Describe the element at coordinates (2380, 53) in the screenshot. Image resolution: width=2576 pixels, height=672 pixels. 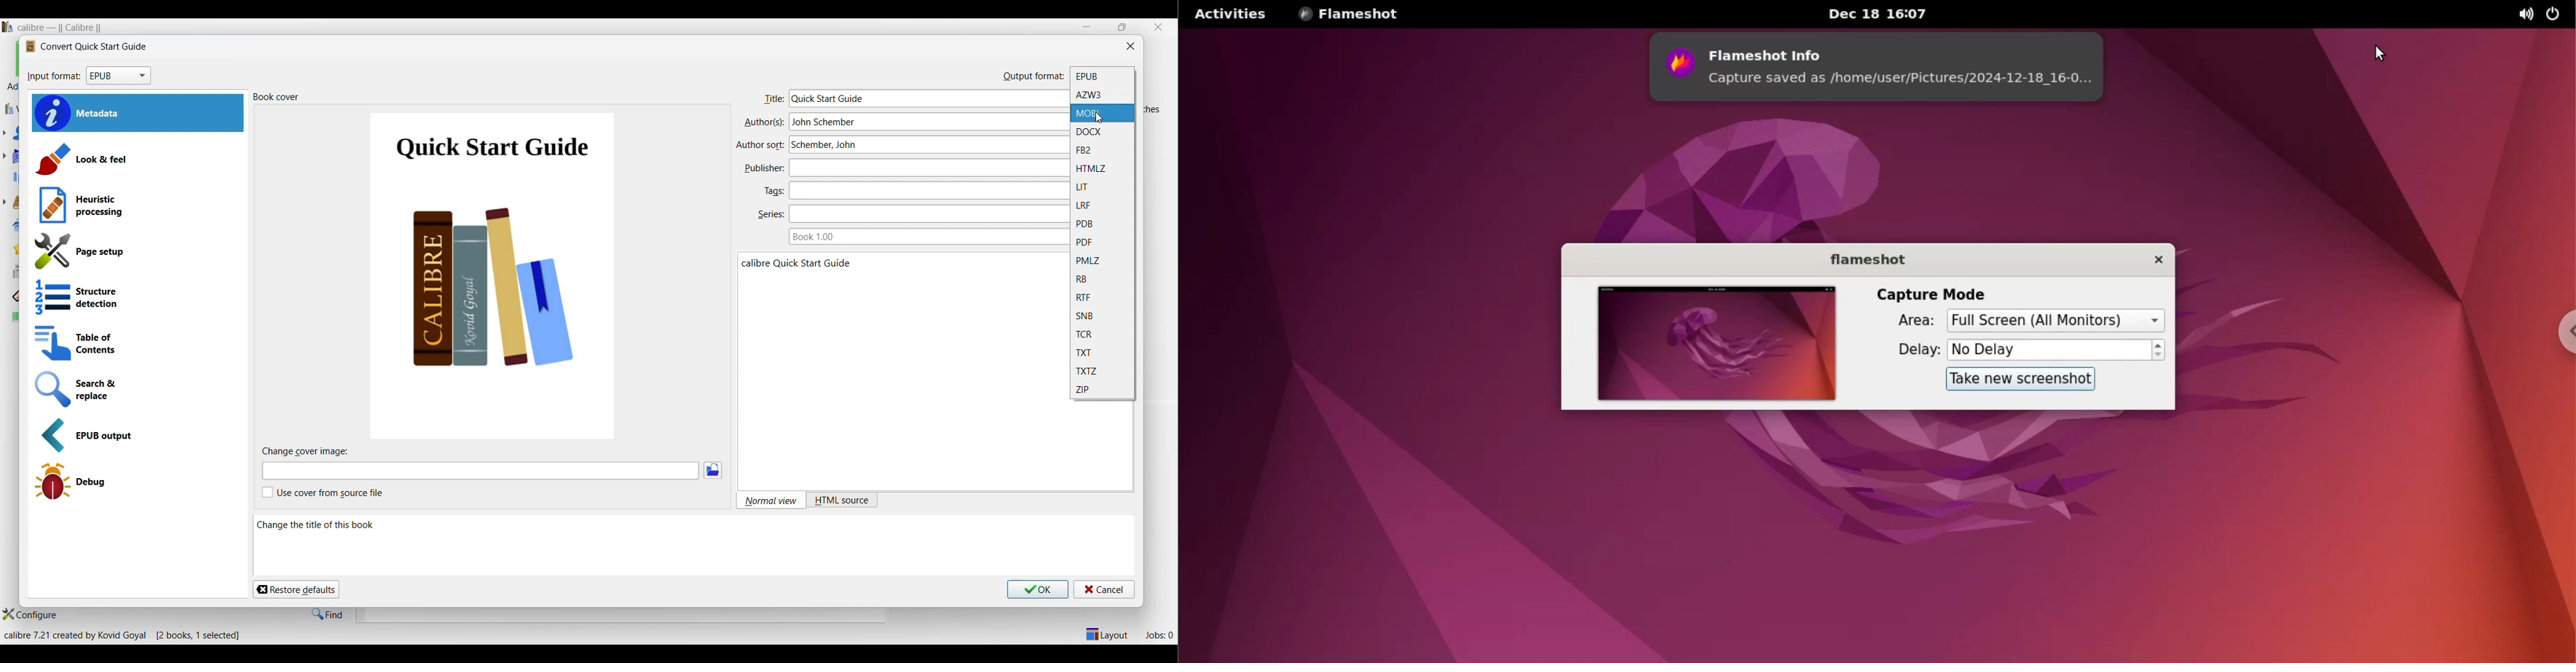
I see `cursor` at that location.